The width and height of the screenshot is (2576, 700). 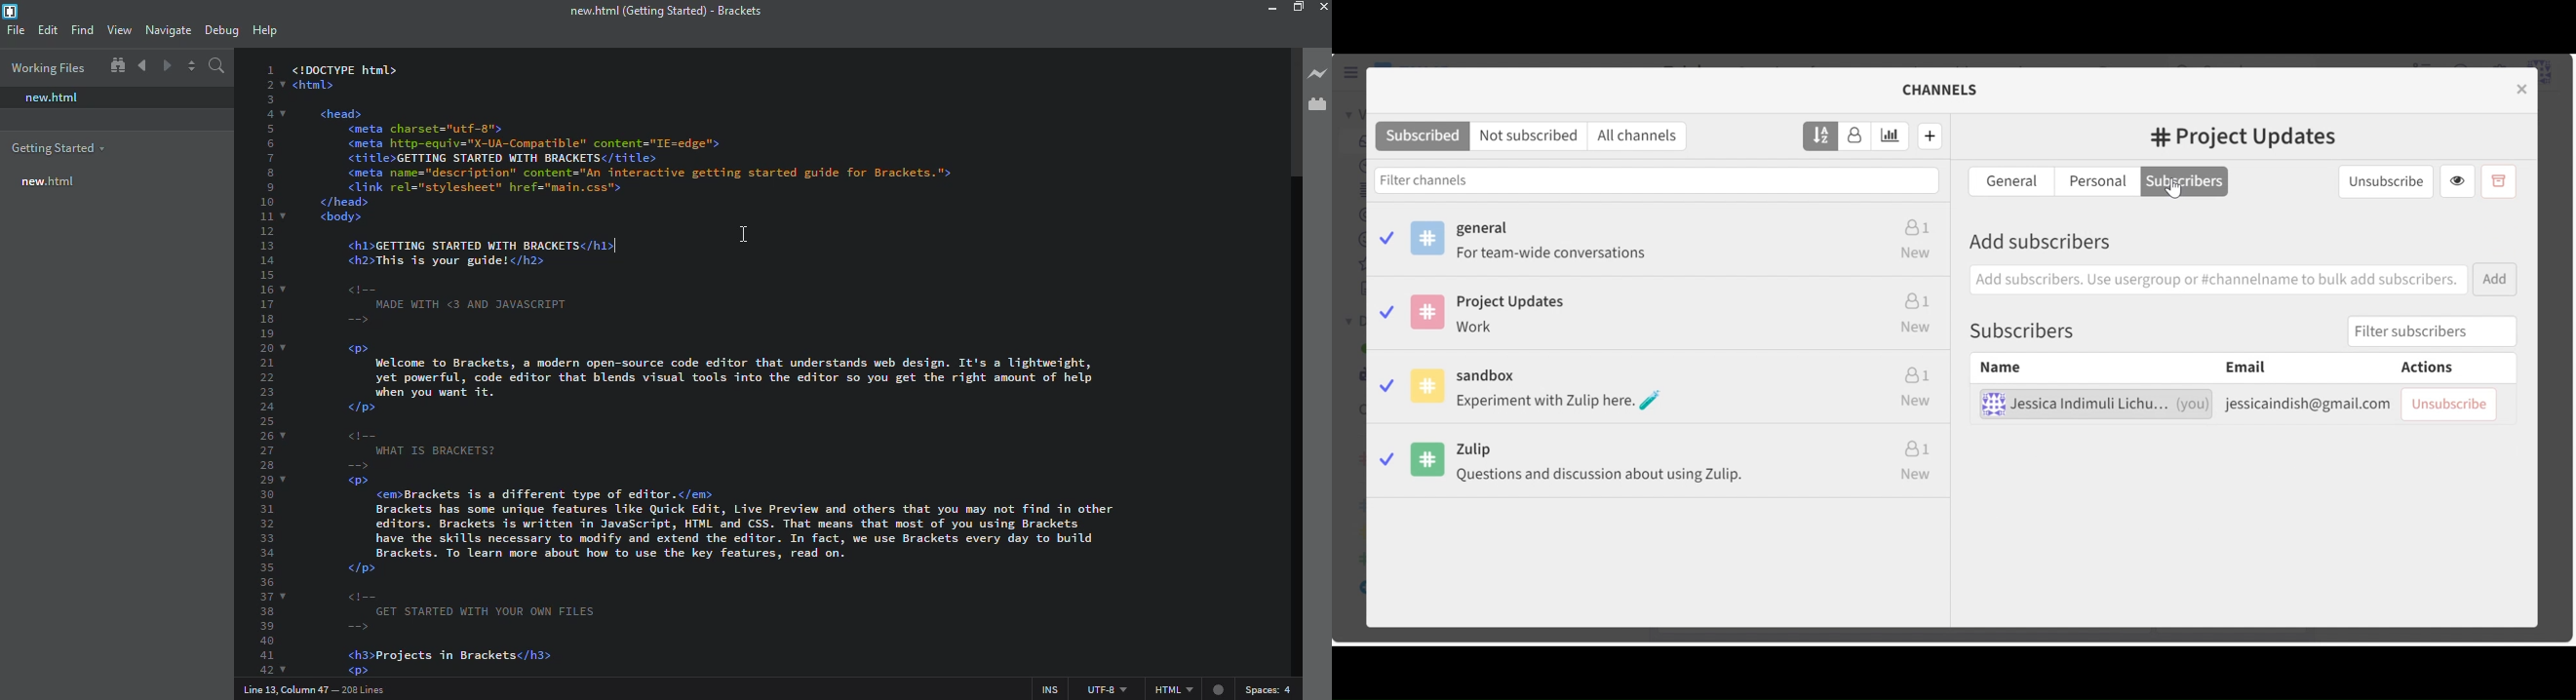 What do you see at coordinates (2497, 281) in the screenshot?
I see `Add button` at bounding box center [2497, 281].